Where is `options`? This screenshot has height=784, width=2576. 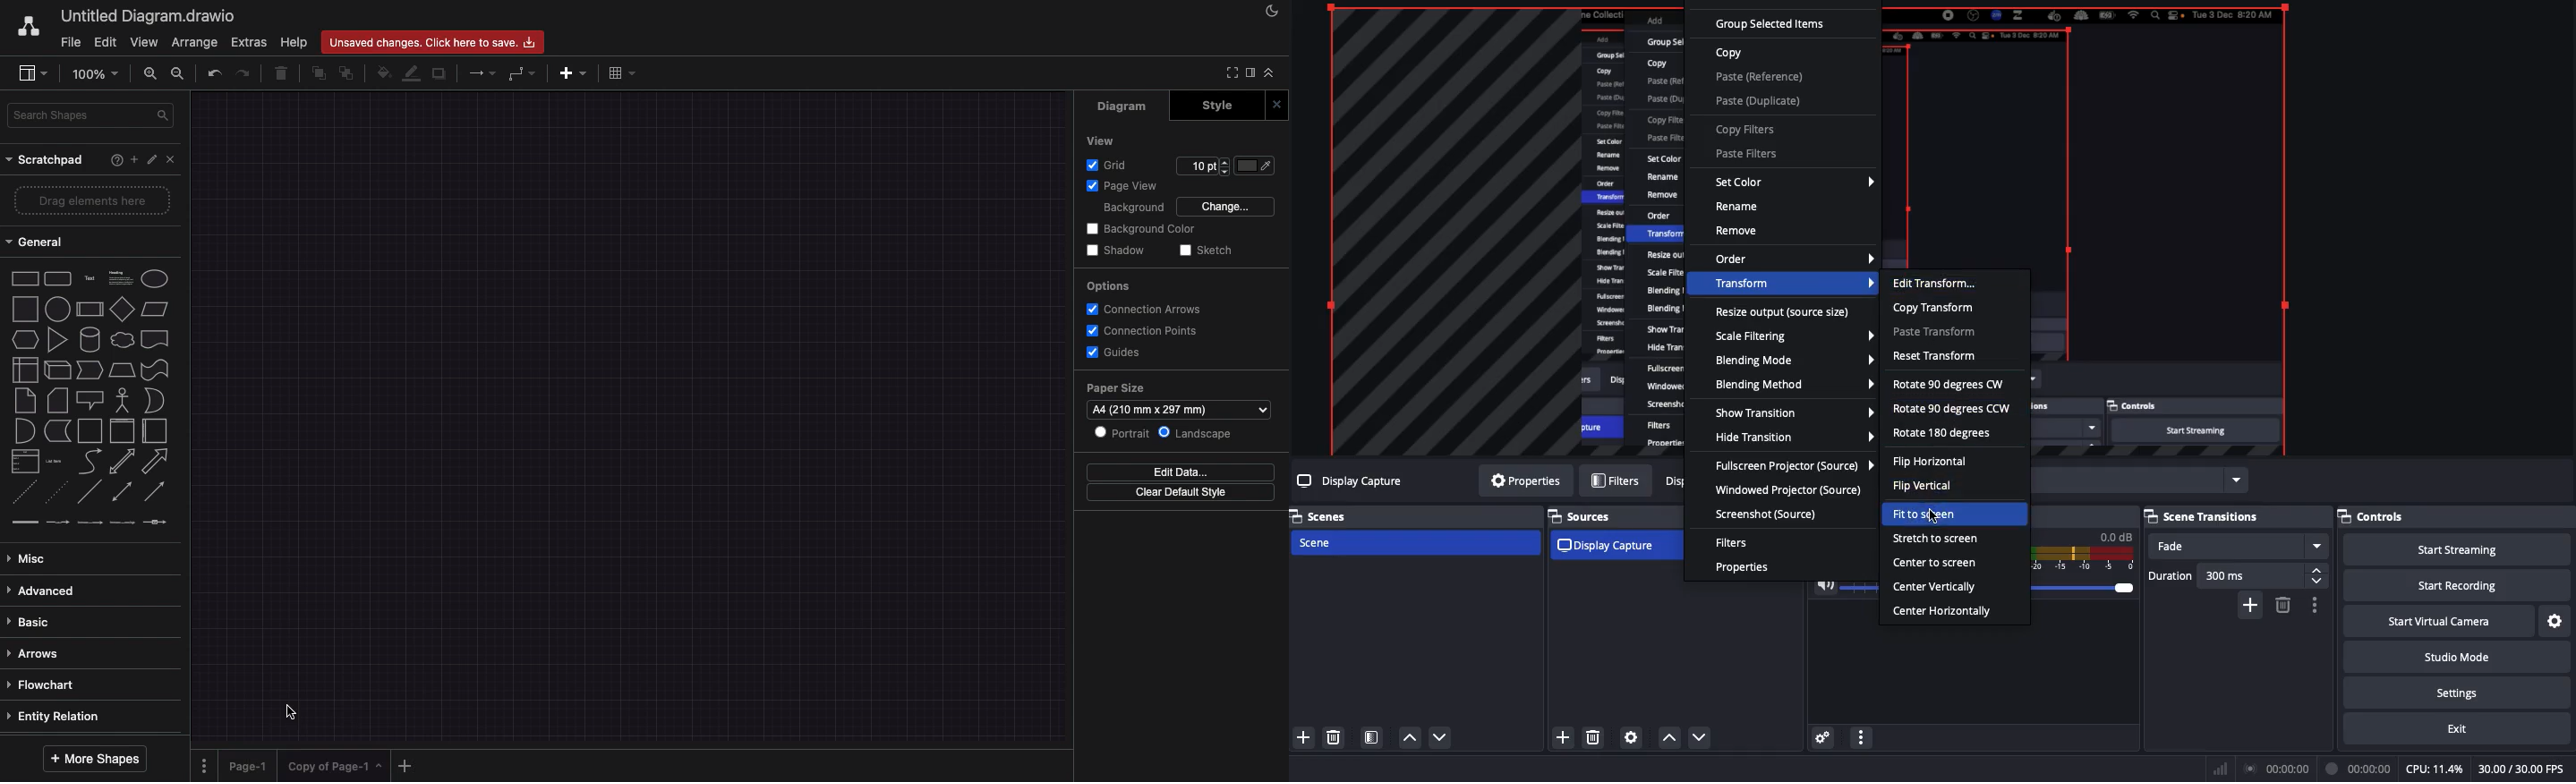 options is located at coordinates (203, 765).